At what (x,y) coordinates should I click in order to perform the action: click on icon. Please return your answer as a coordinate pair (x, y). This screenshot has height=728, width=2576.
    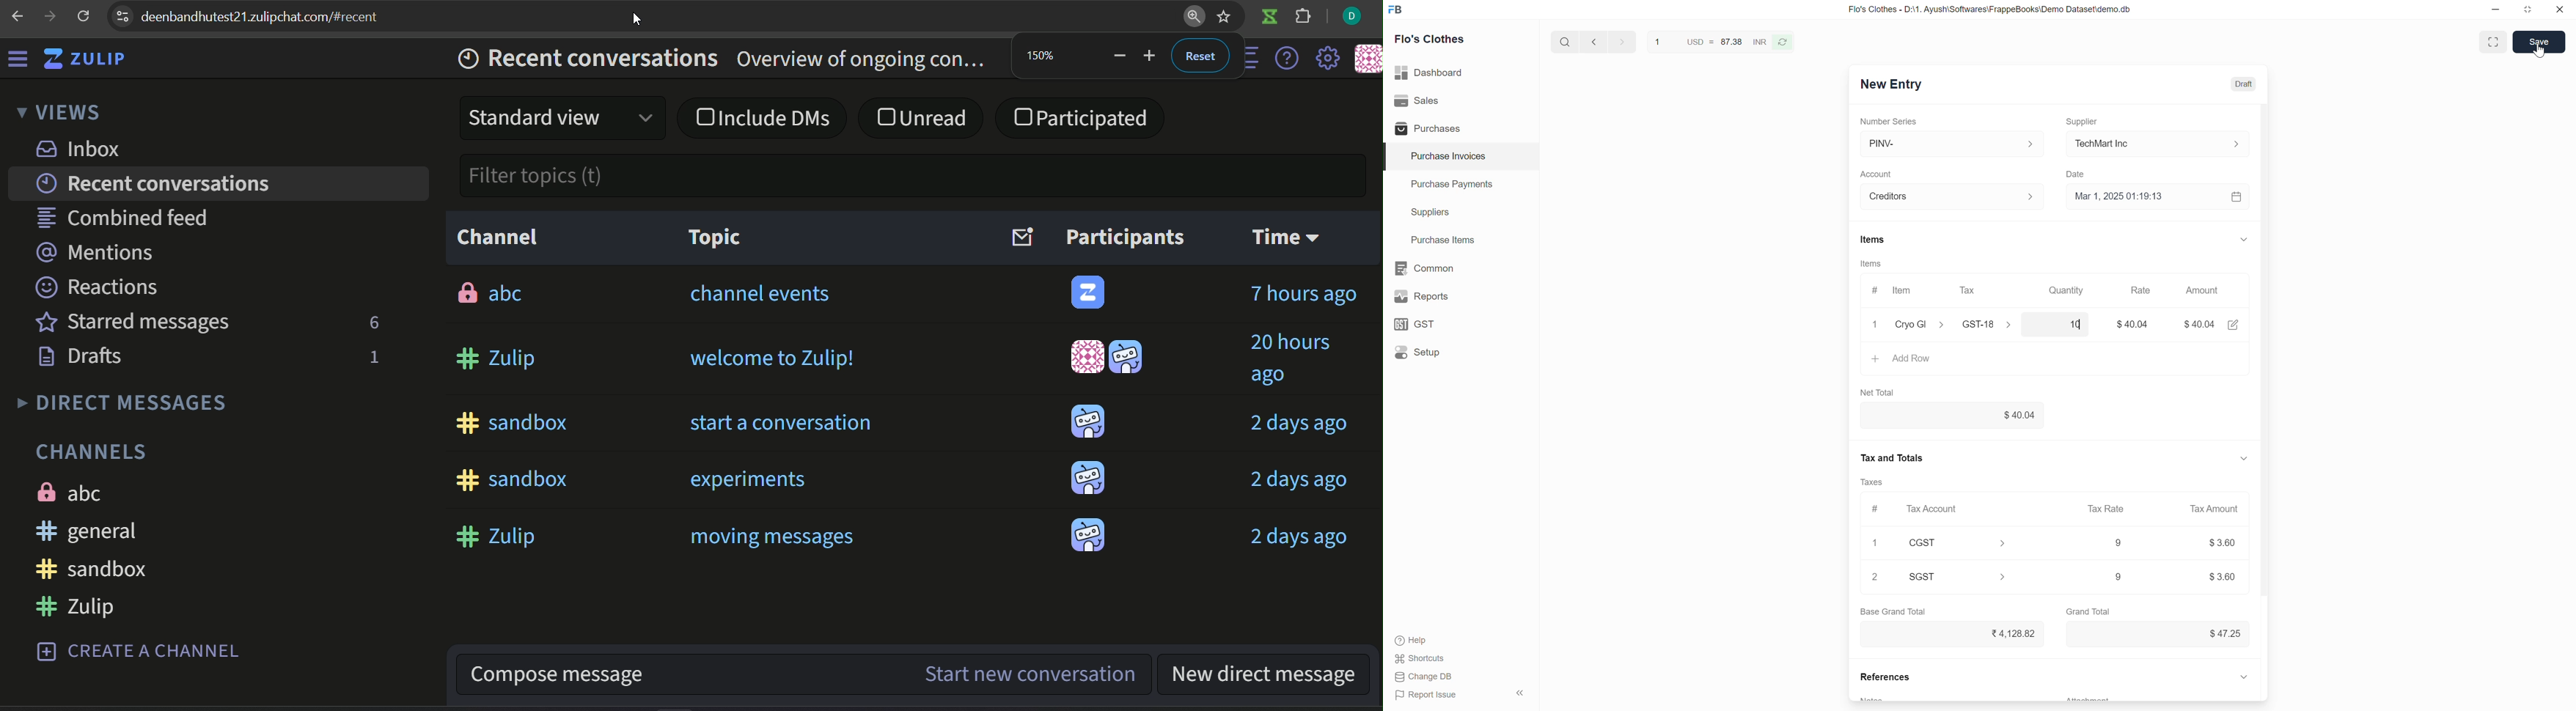
    Looking at the image, I should click on (1088, 356).